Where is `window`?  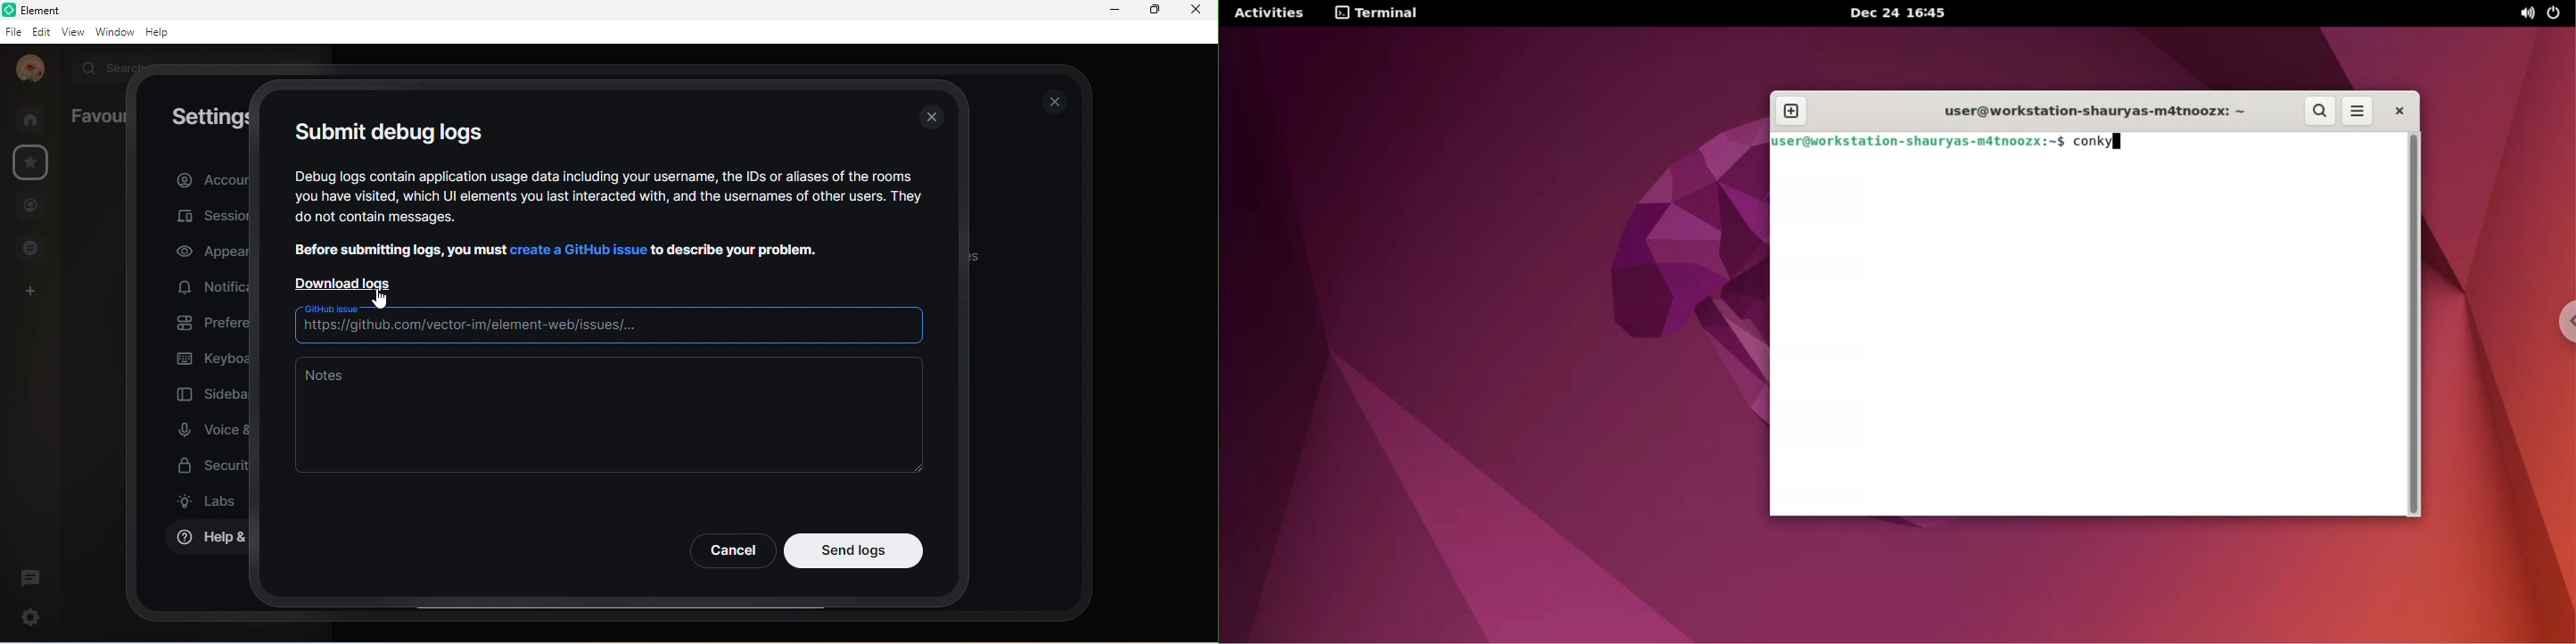
window is located at coordinates (113, 32).